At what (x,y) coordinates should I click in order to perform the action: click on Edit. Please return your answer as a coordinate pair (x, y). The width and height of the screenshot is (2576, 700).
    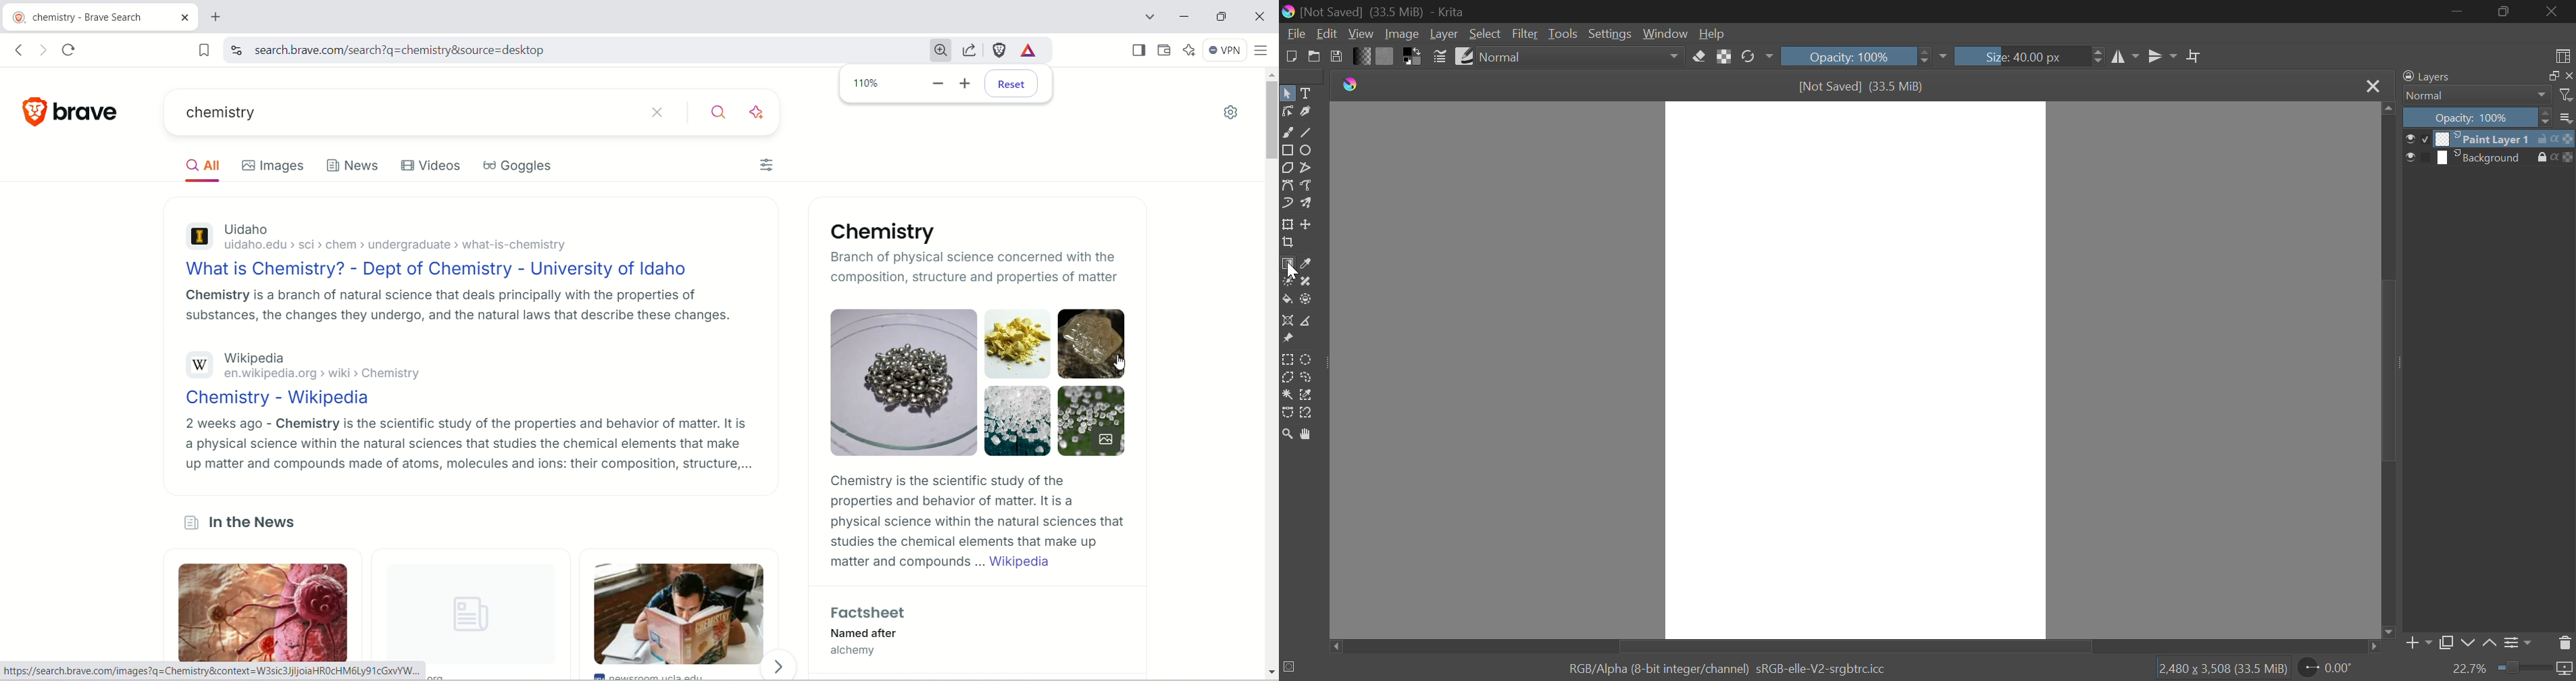
    Looking at the image, I should click on (1328, 34).